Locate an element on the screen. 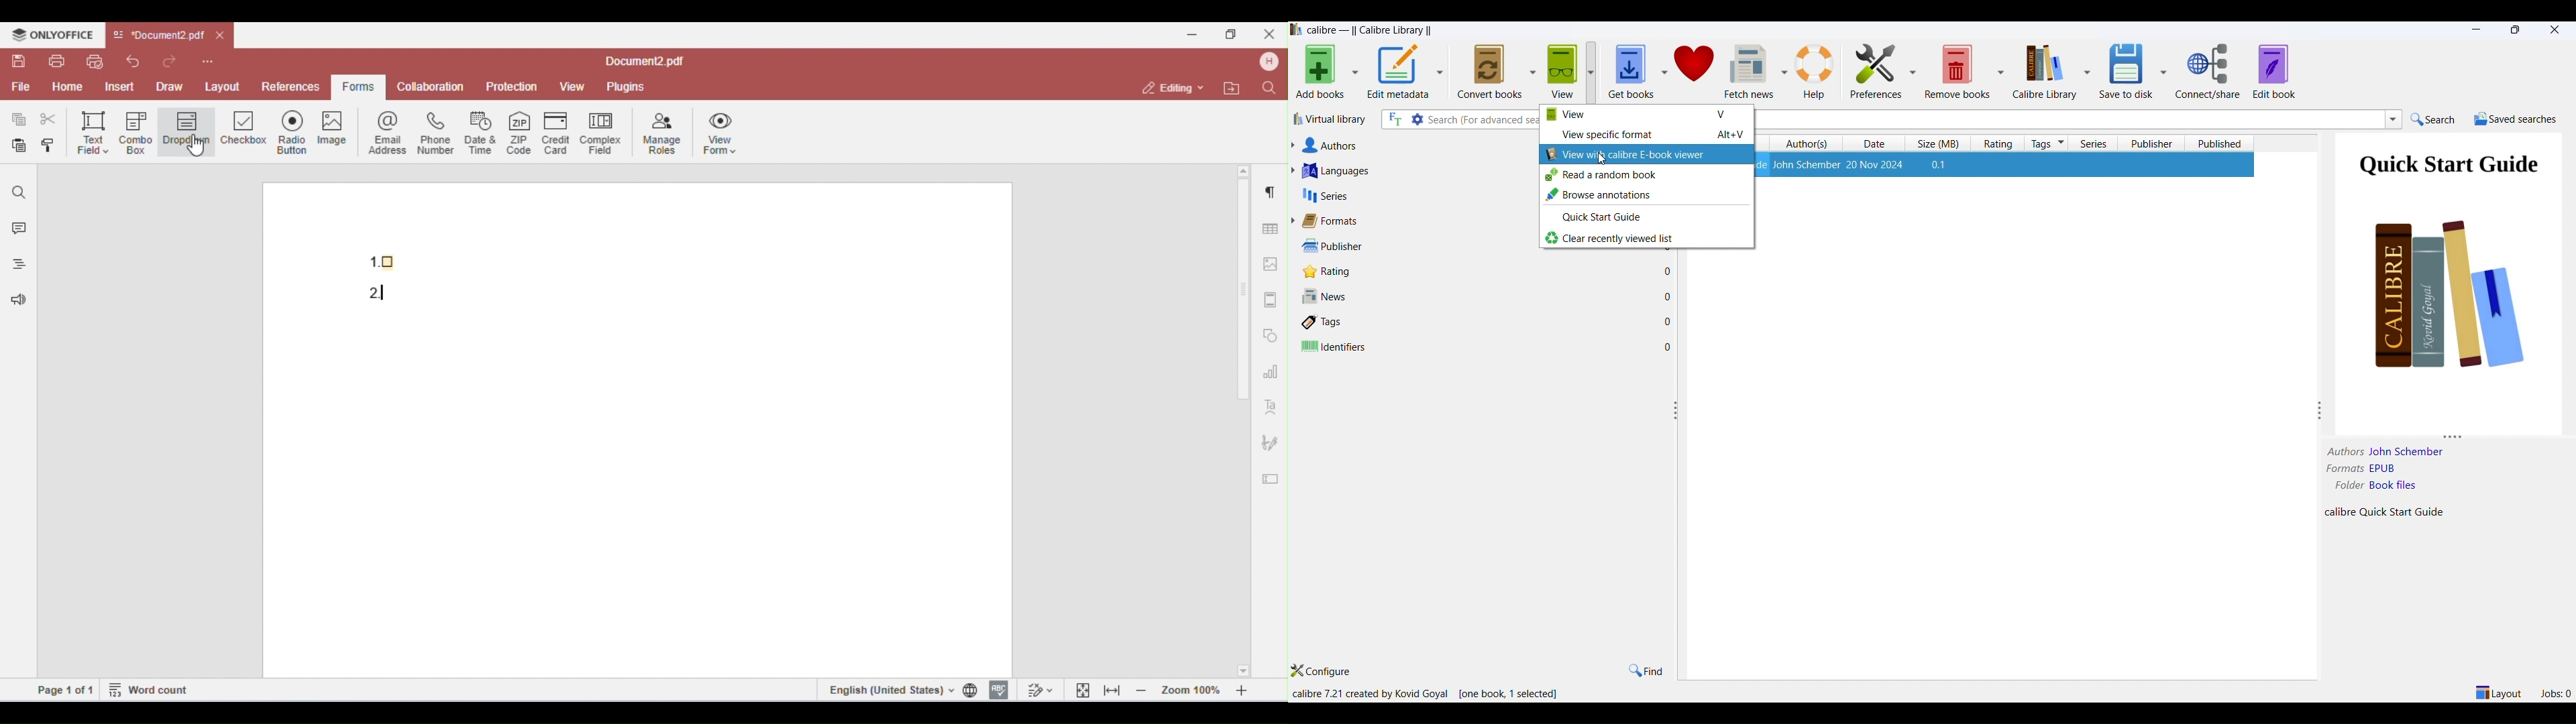  add books is located at coordinates (1321, 74).